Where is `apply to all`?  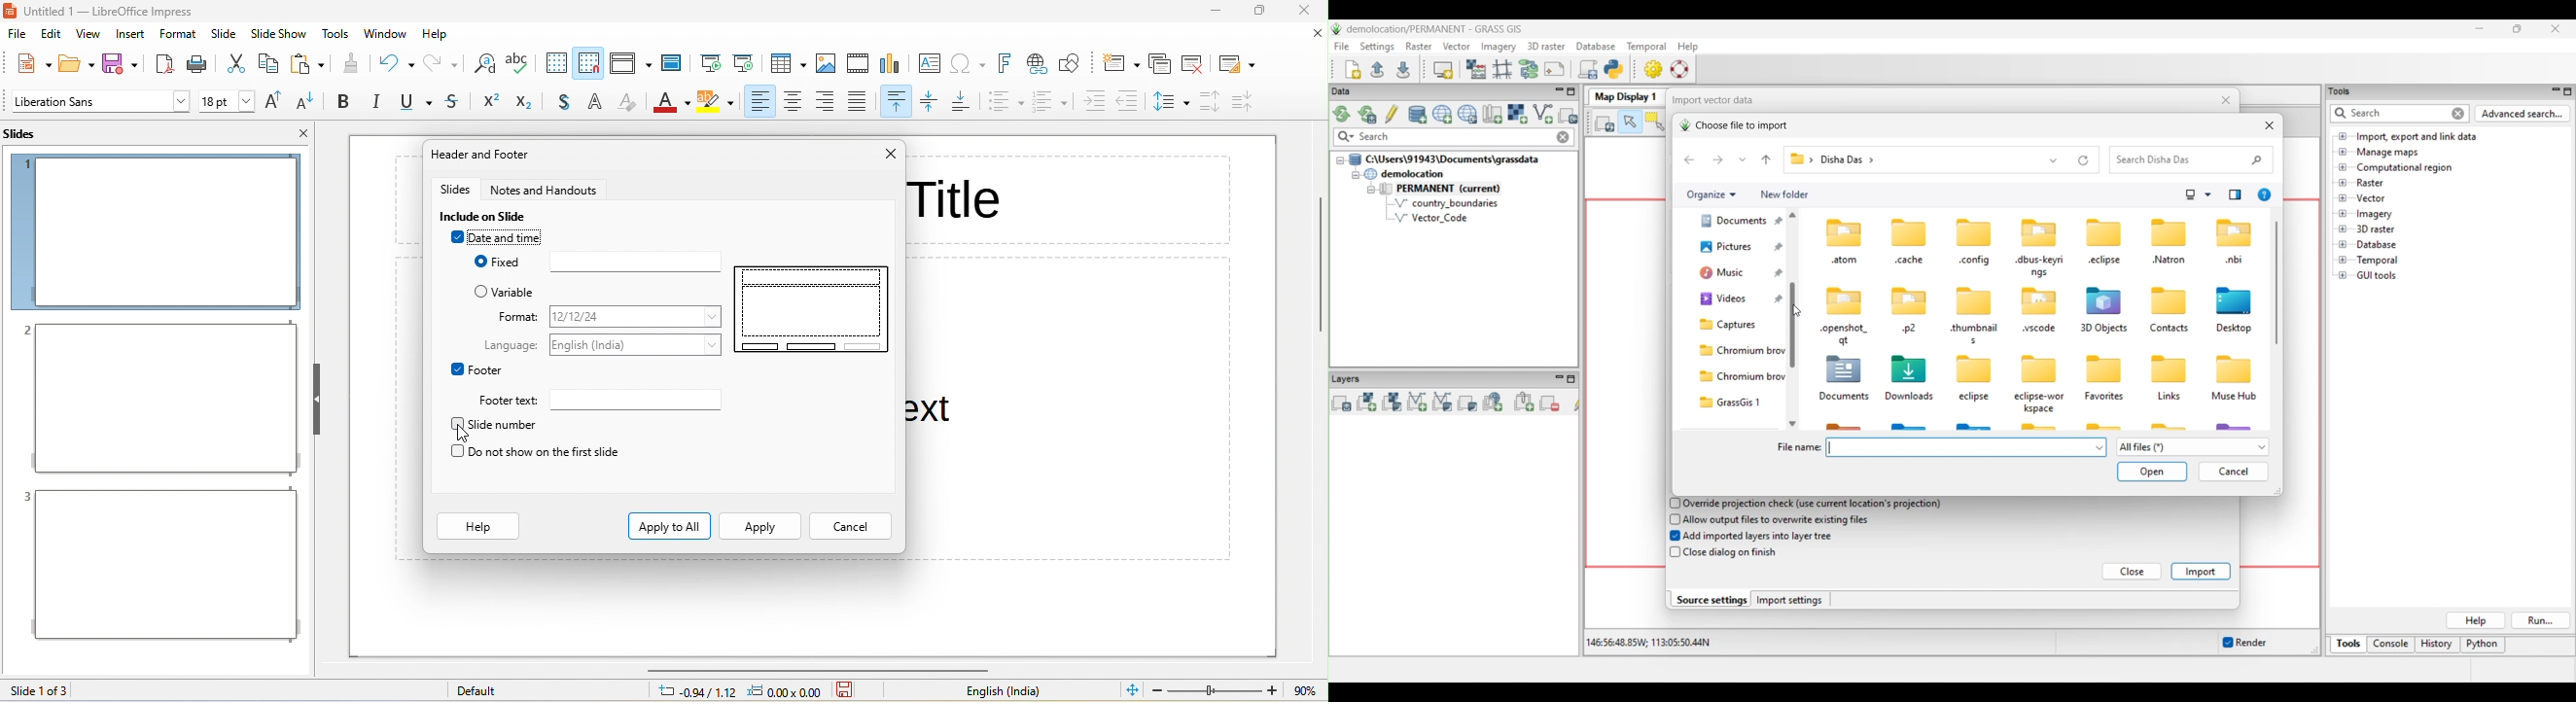
apply to all is located at coordinates (670, 525).